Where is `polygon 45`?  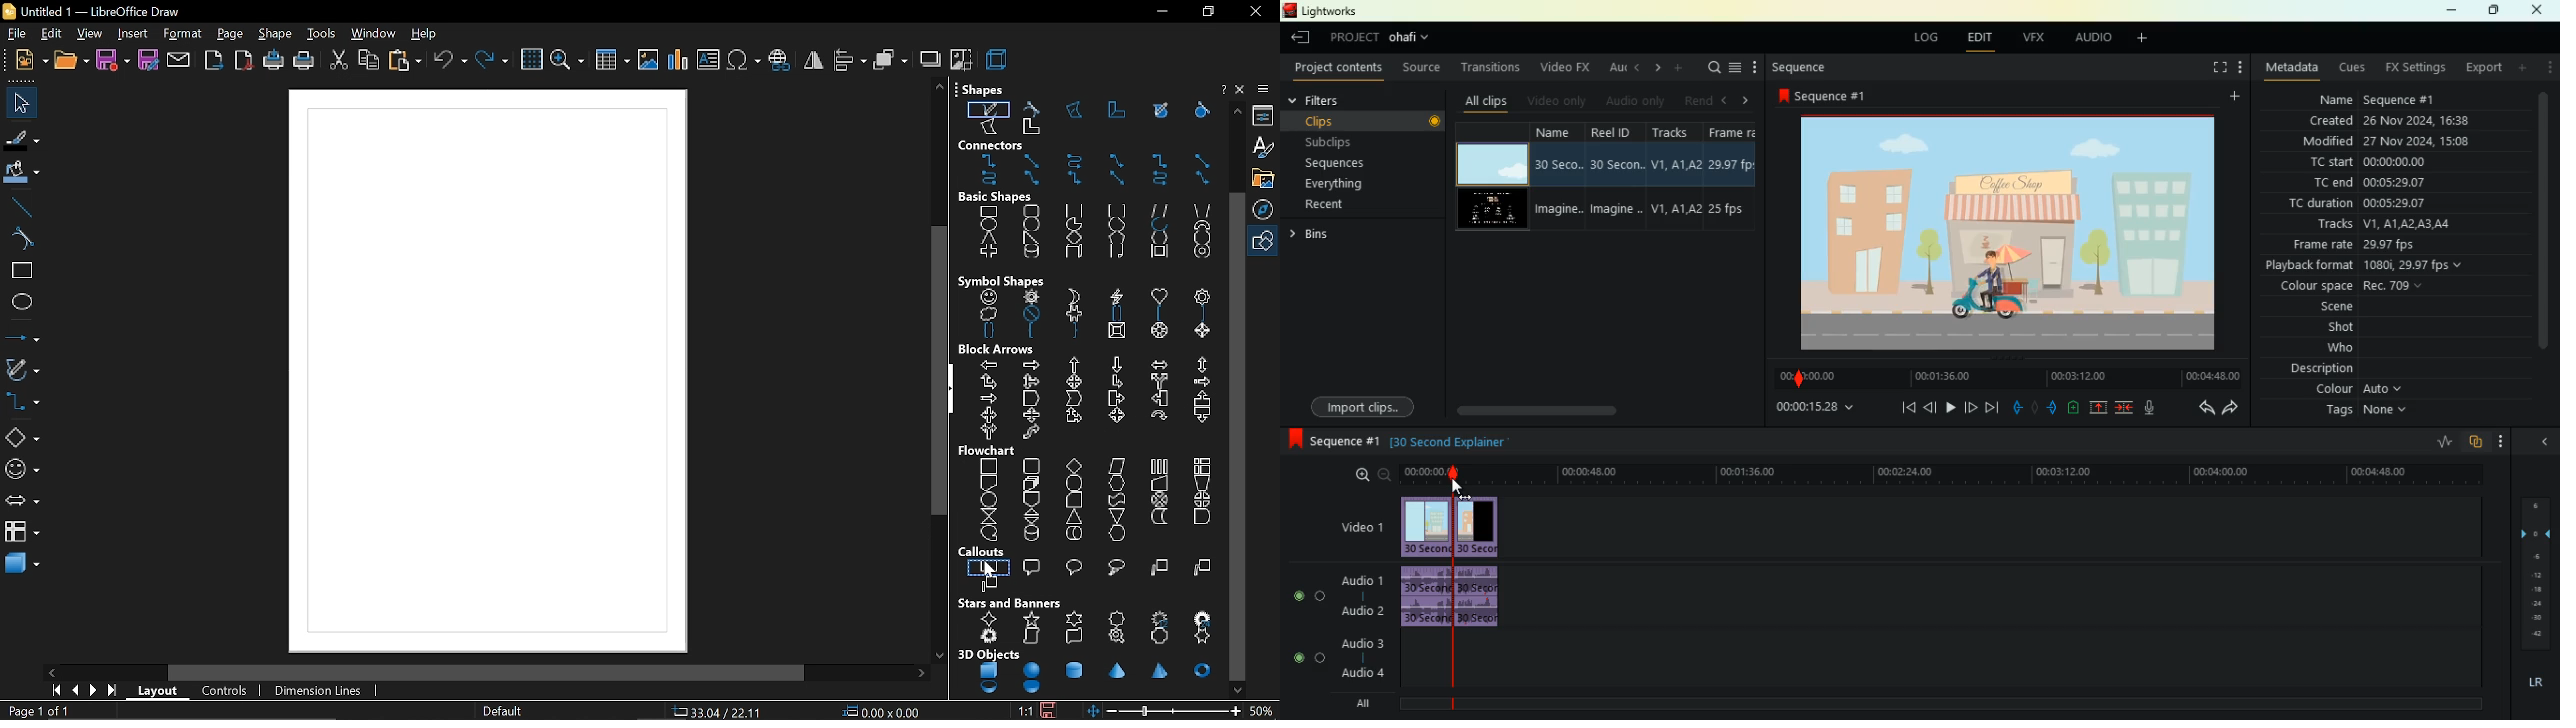
polygon 45 is located at coordinates (1118, 110).